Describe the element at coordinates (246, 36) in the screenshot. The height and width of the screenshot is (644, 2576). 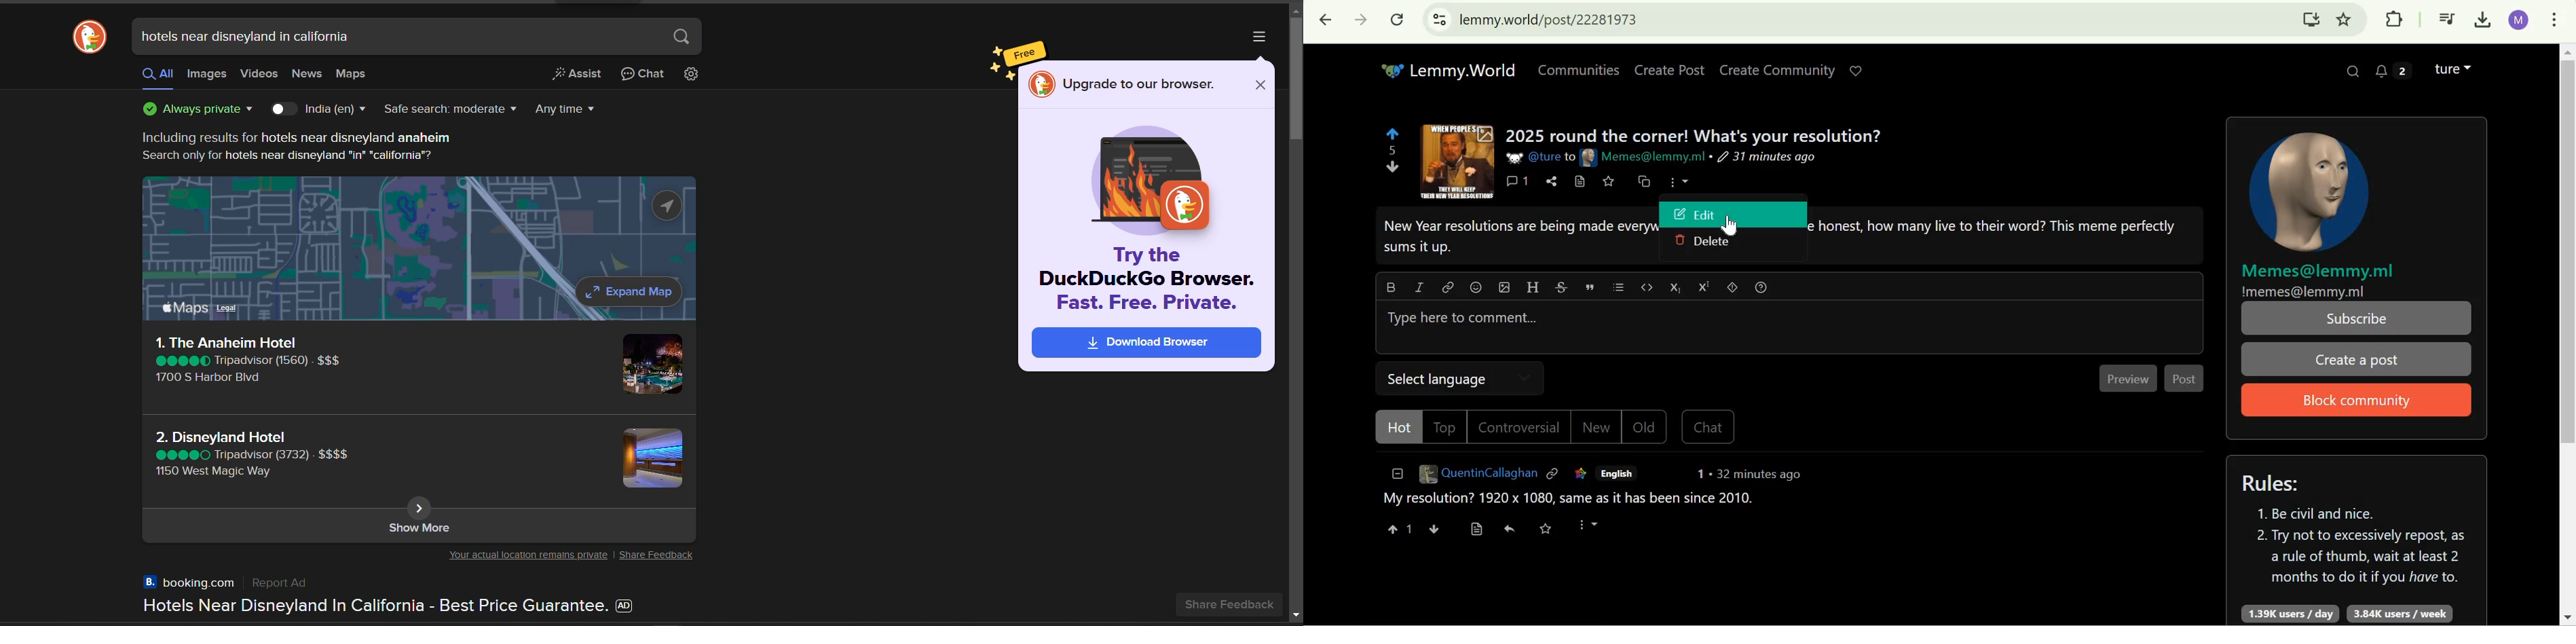
I see `hotels near disneyland in california` at that location.